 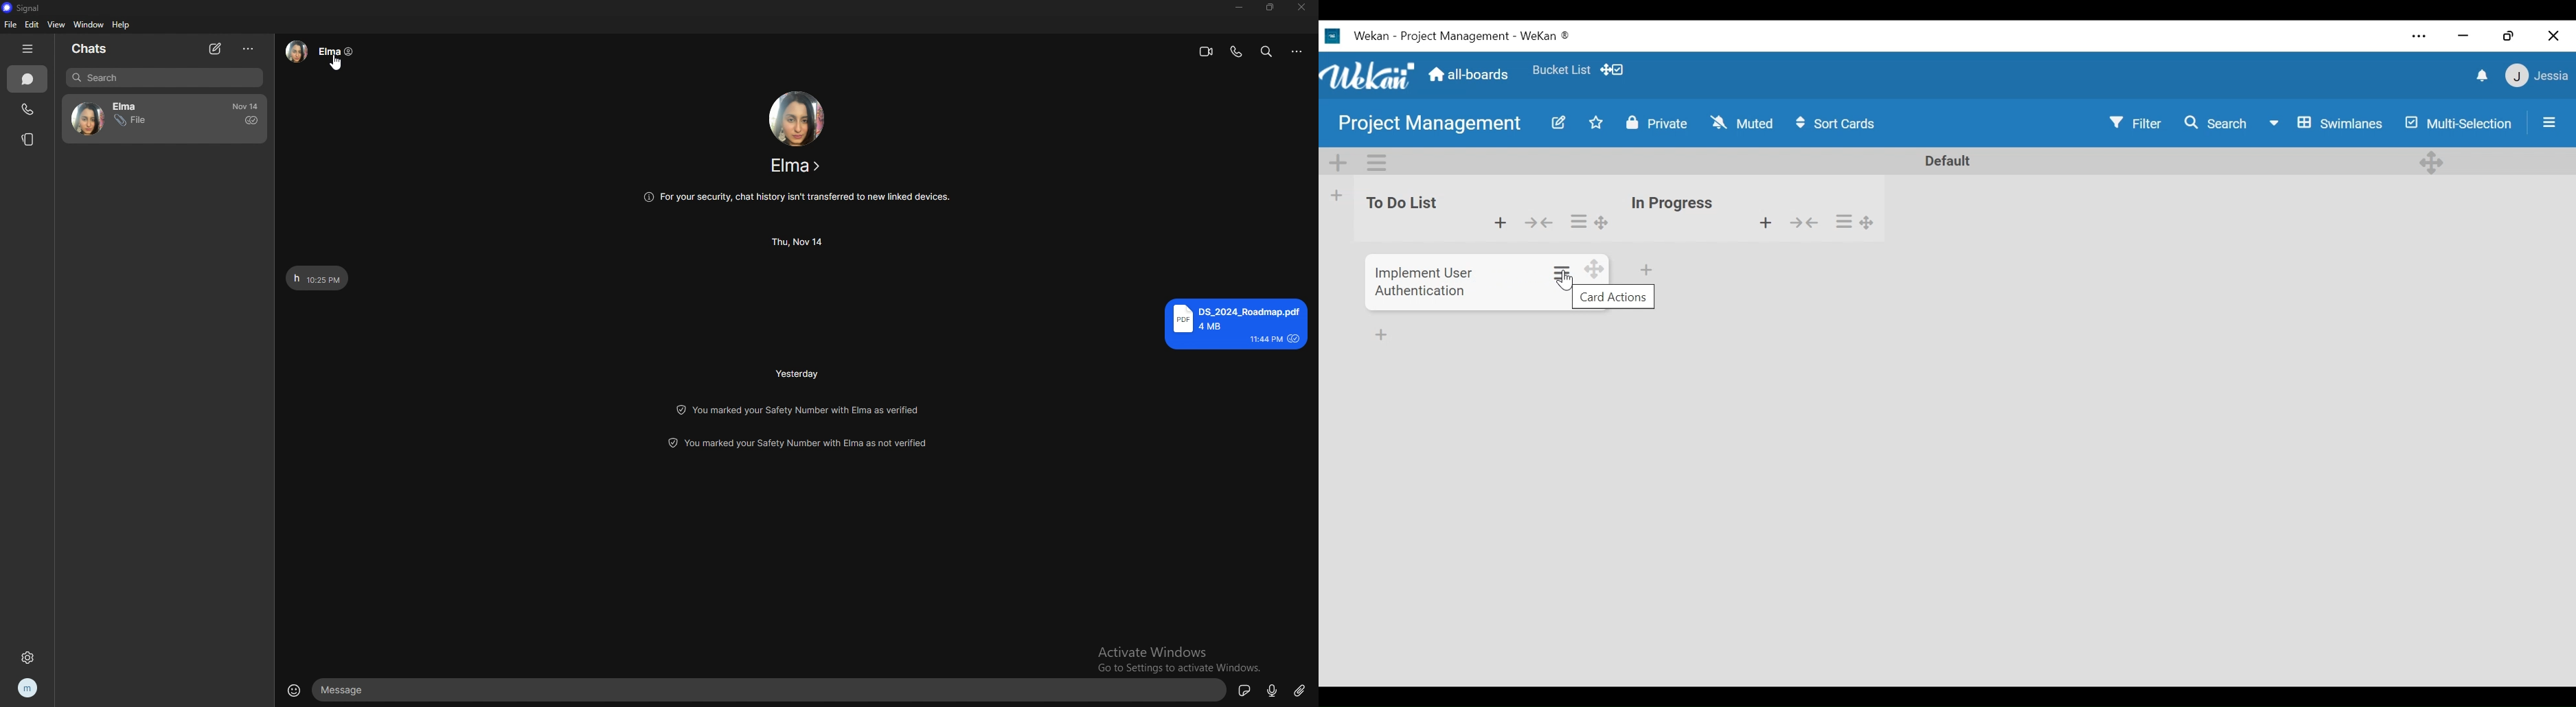 What do you see at coordinates (1245, 690) in the screenshot?
I see `sticker` at bounding box center [1245, 690].